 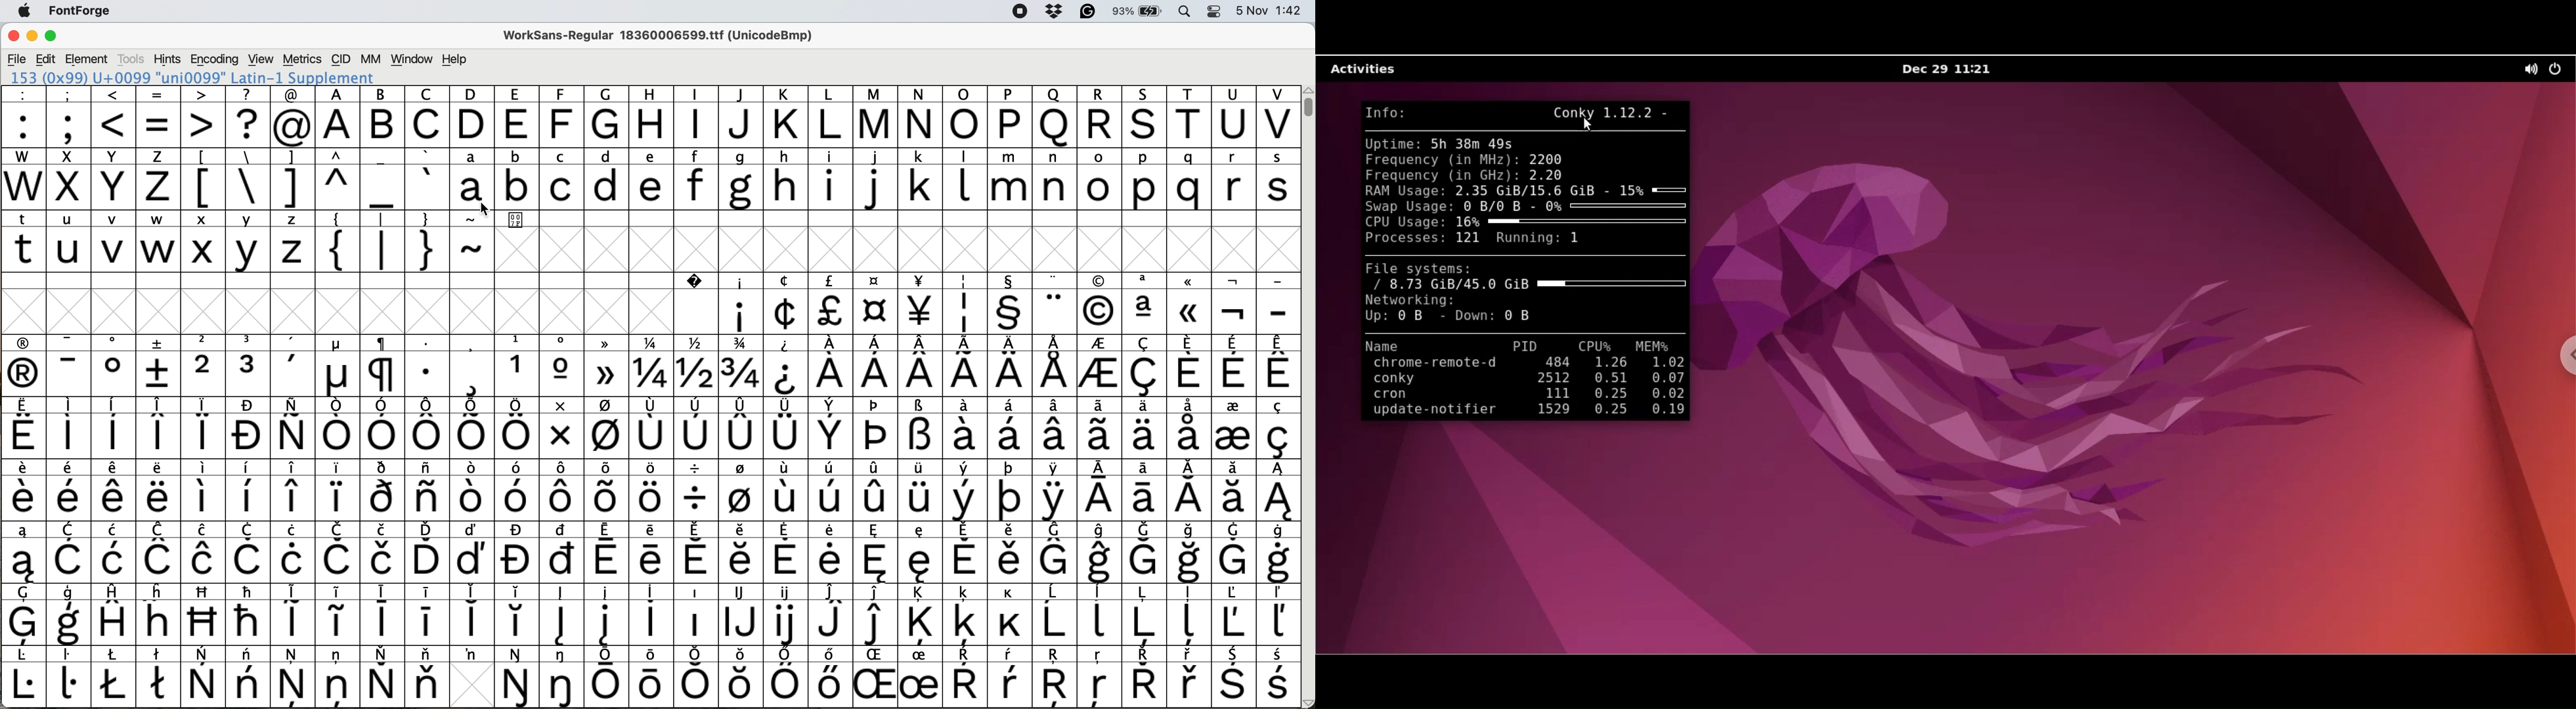 I want to click on symbol, so click(x=427, y=552).